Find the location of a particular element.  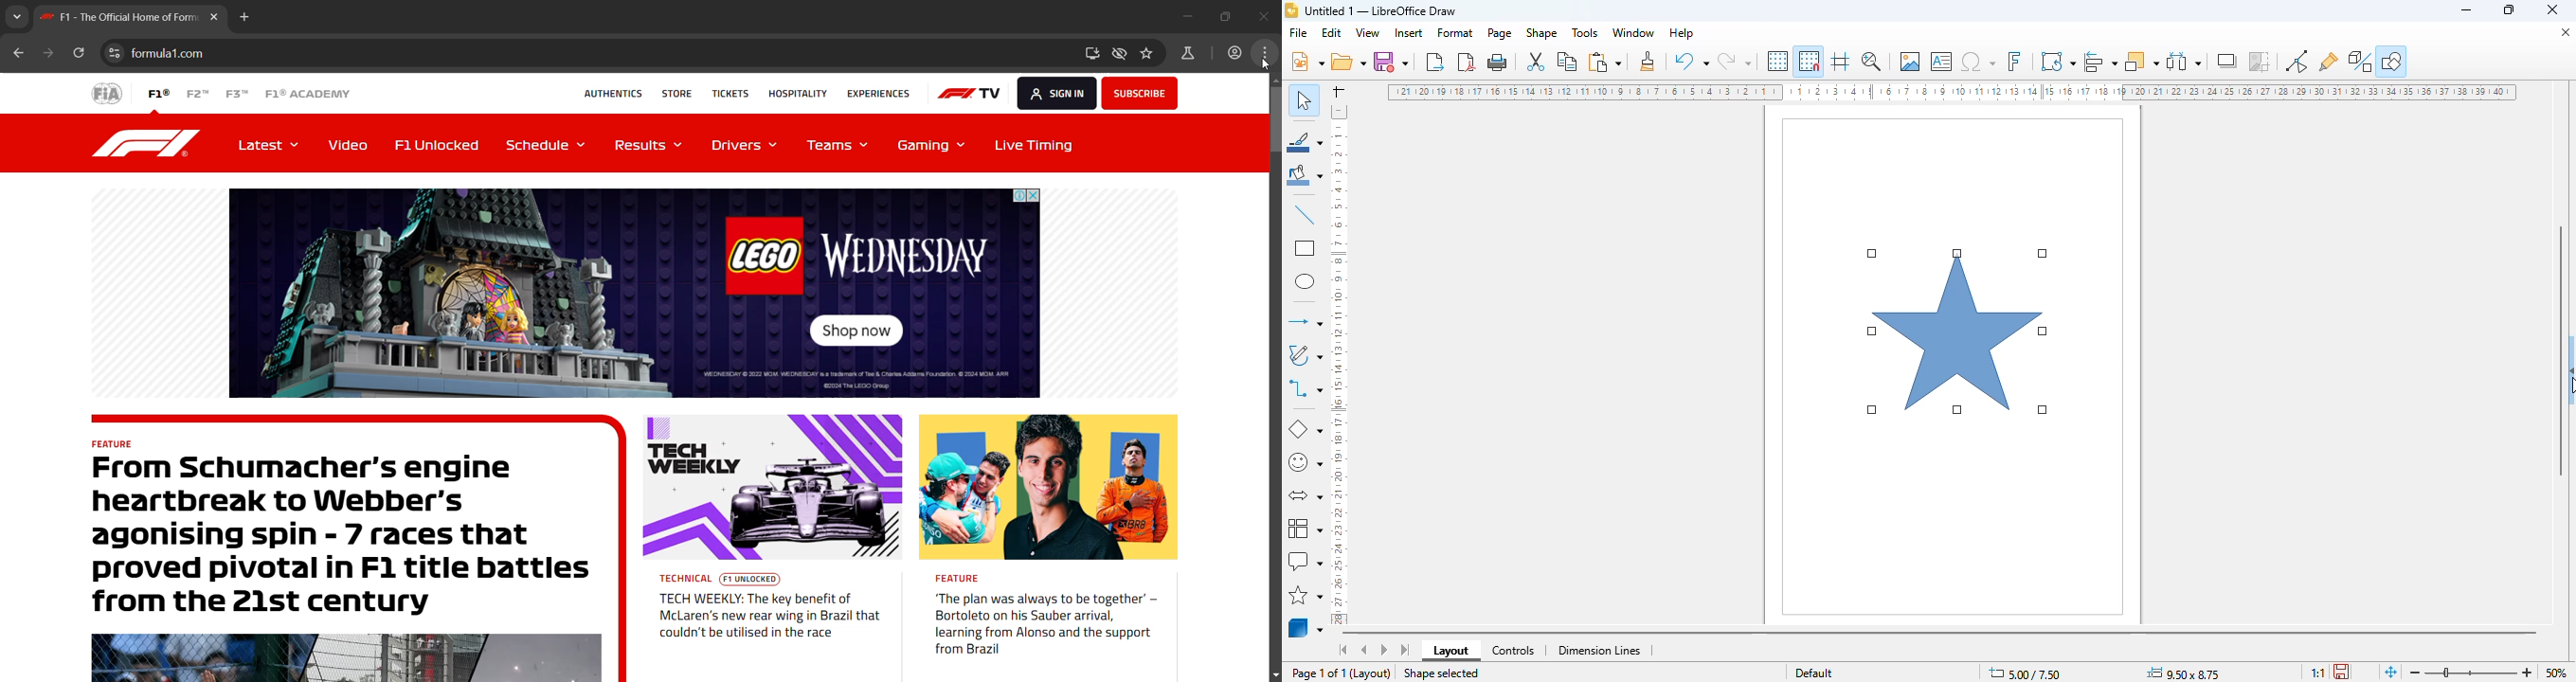

helplines while moving is located at coordinates (1841, 62).